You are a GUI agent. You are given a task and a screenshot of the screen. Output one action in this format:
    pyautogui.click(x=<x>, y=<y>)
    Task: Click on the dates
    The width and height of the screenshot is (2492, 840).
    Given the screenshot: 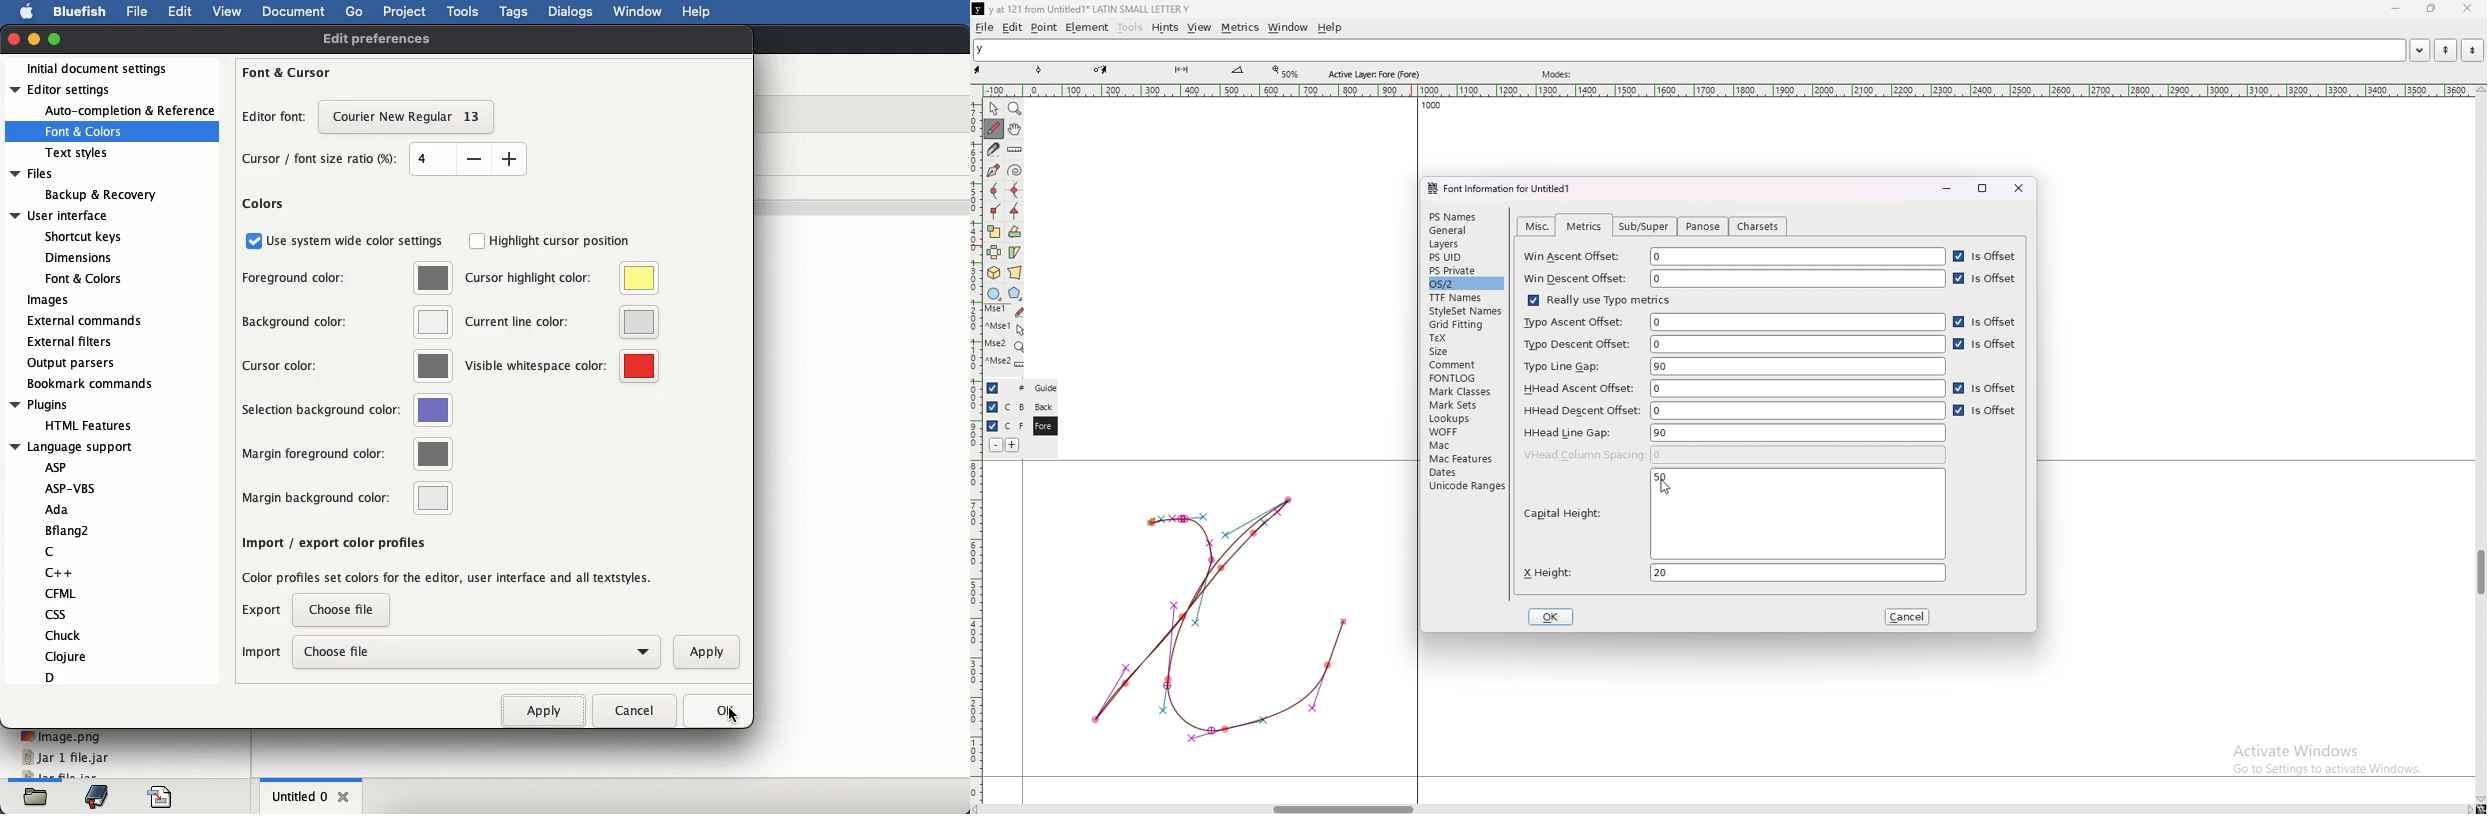 What is the action you would take?
    pyautogui.click(x=1466, y=472)
    